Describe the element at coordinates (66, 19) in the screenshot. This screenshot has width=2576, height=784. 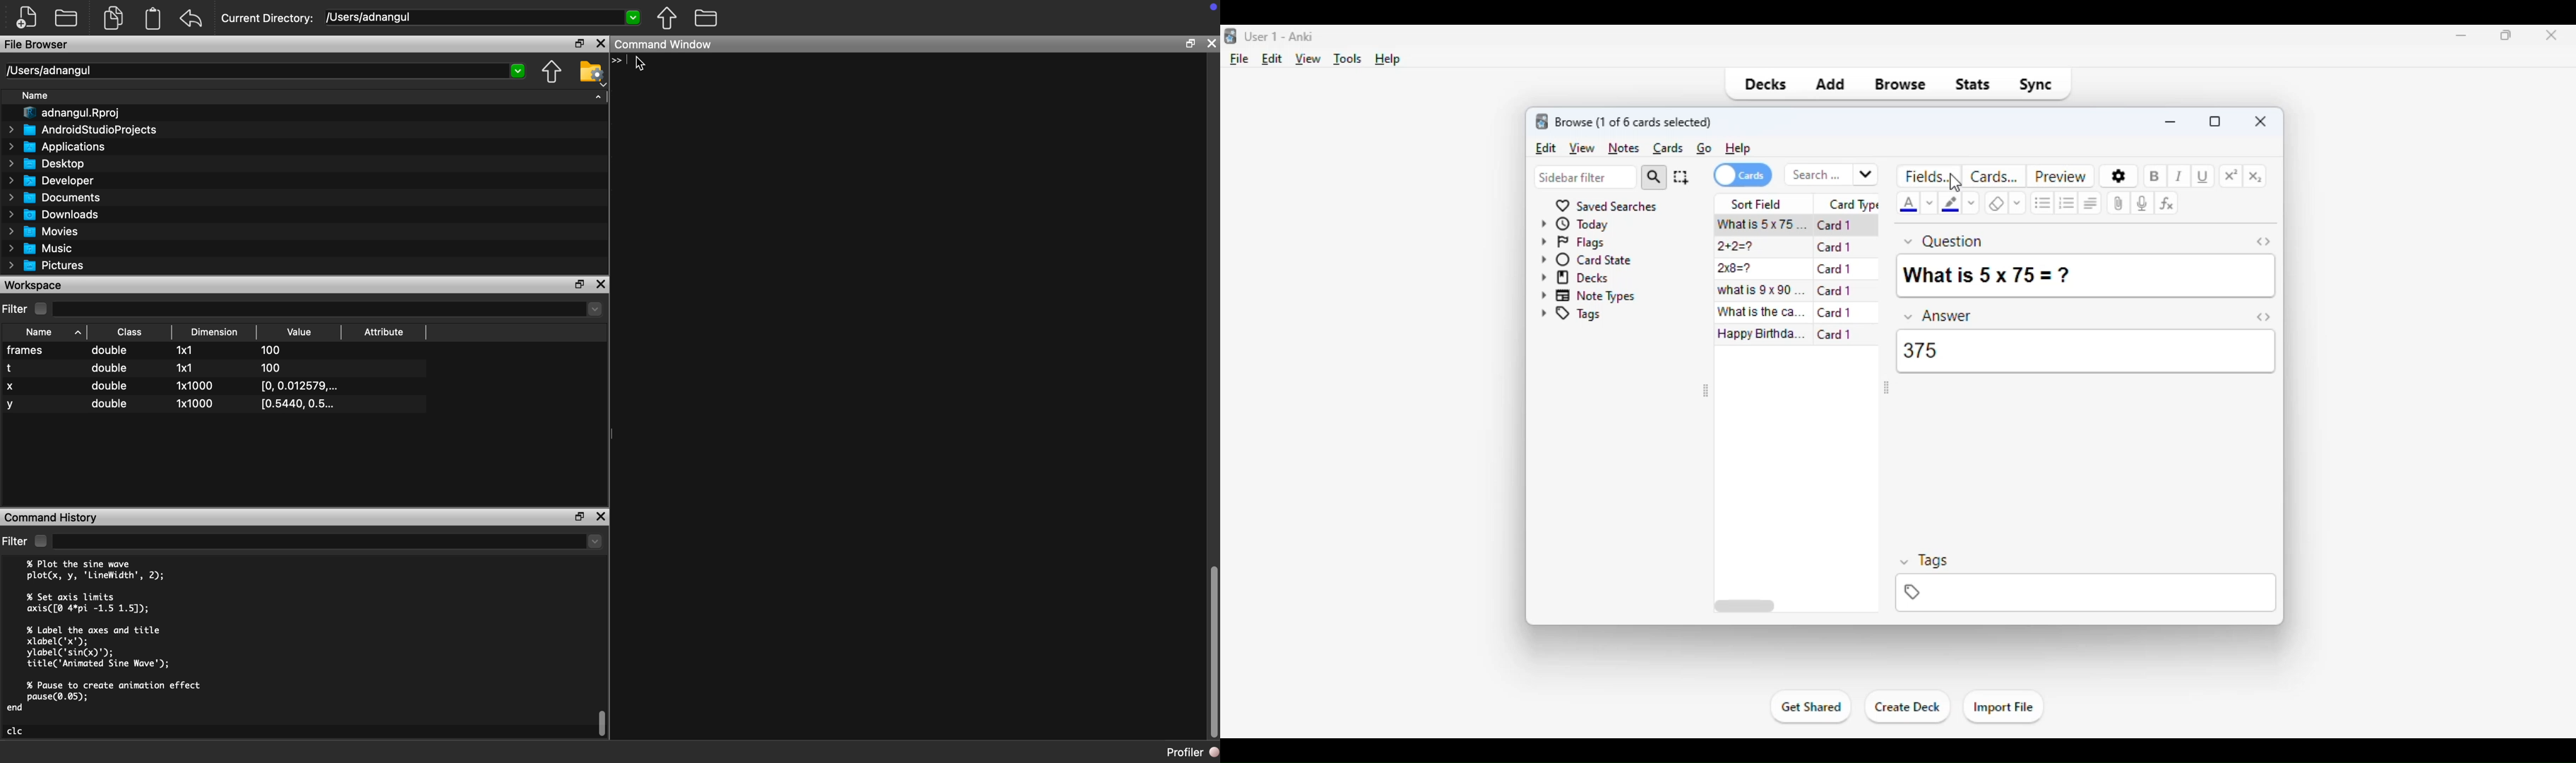
I see `Open Folder` at that location.